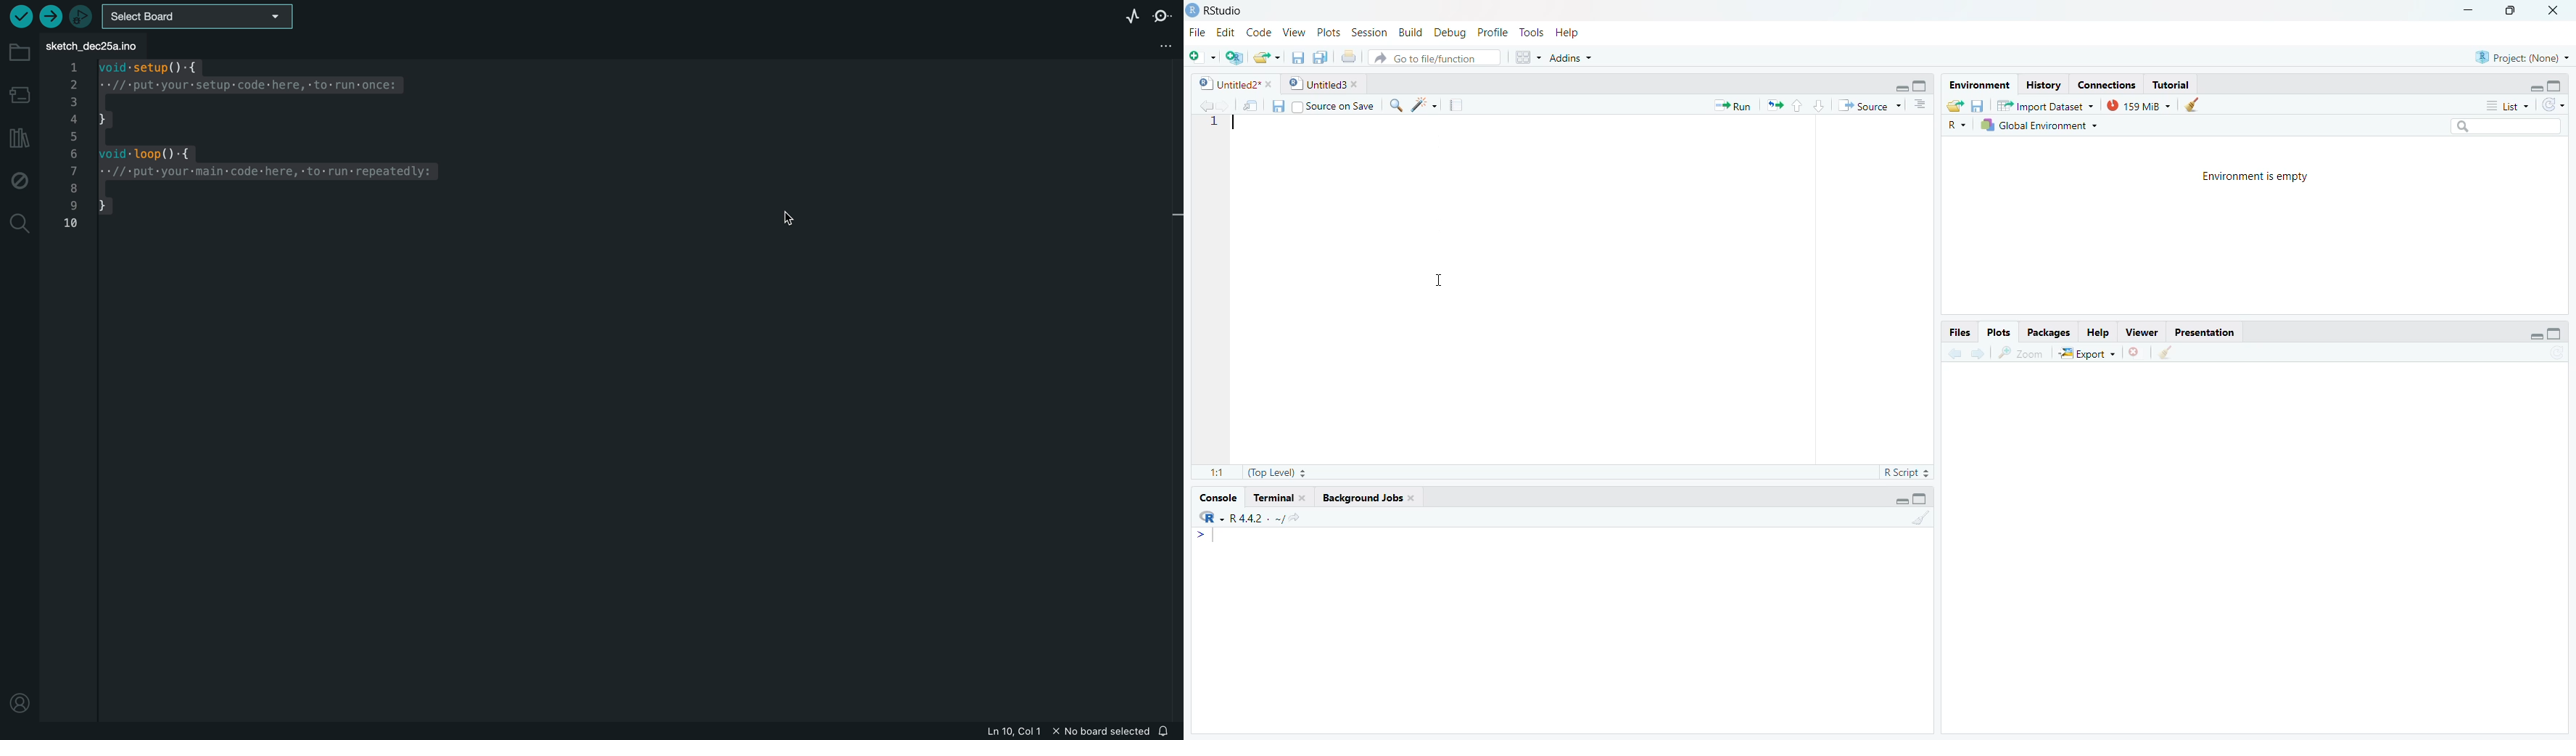  What do you see at coordinates (1202, 57) in the screenshot?
I see `New file` at bounding box center [1202, 57].